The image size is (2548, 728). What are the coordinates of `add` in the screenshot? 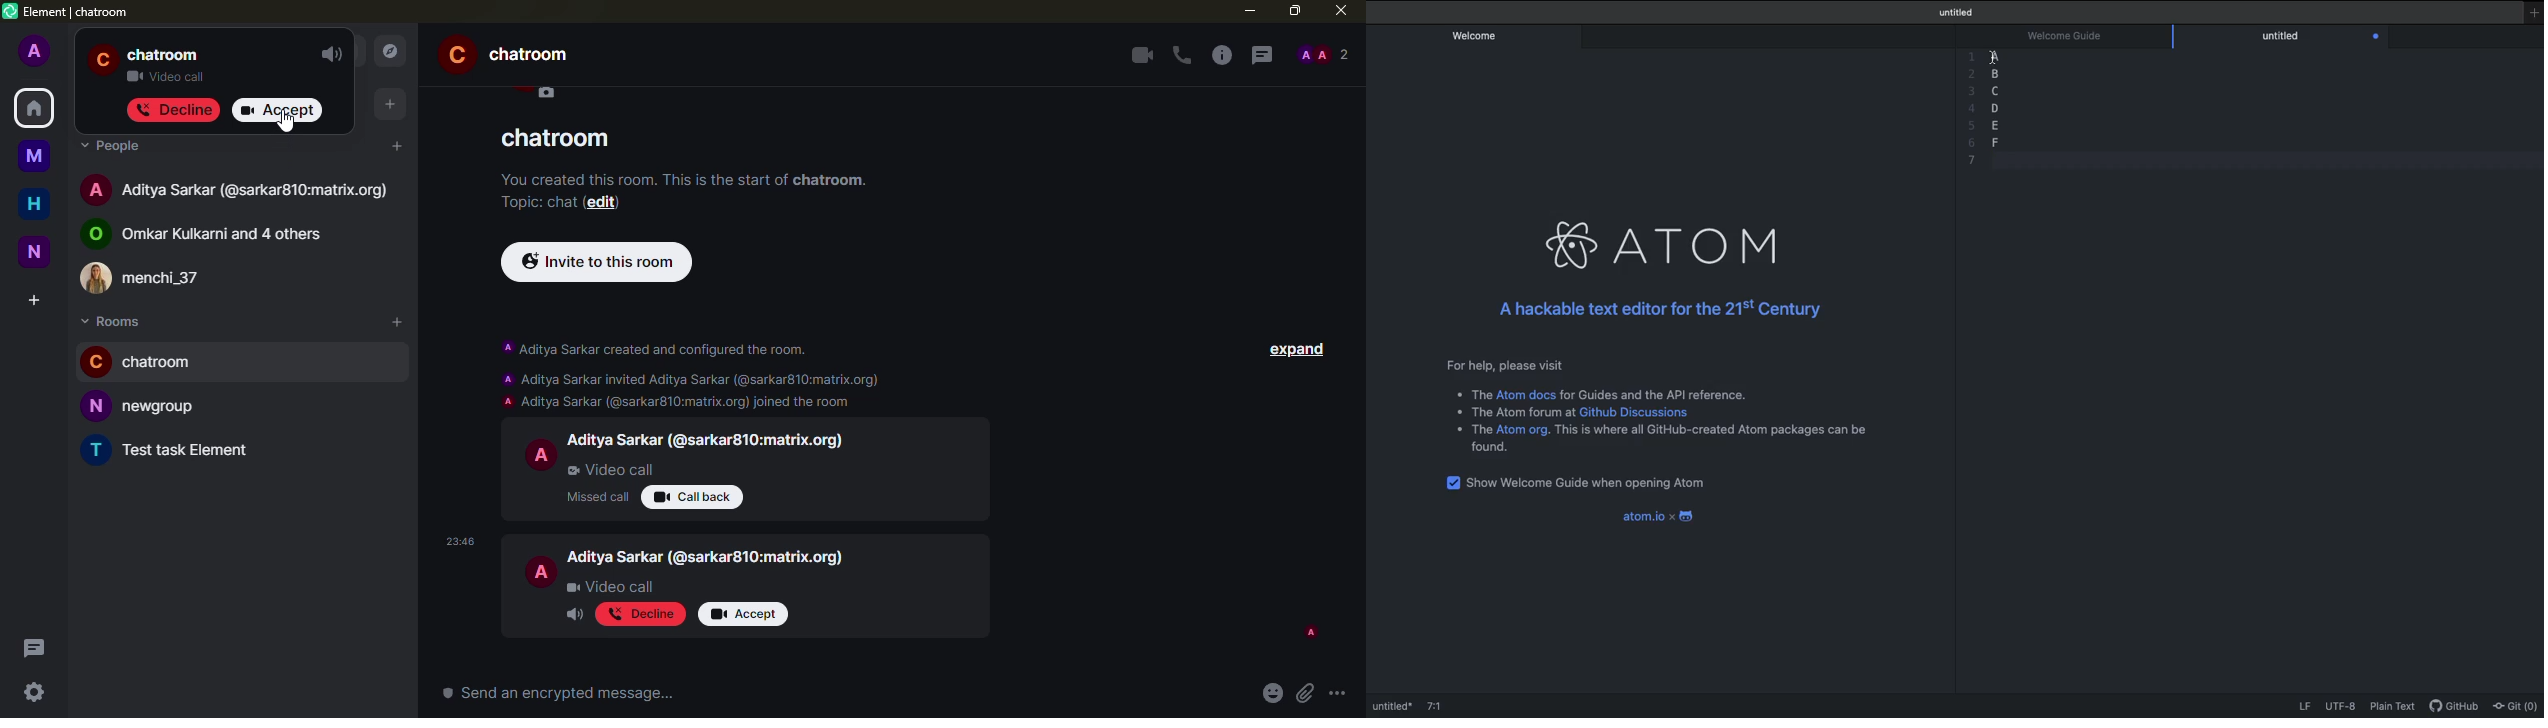 It's located at (398, 144).